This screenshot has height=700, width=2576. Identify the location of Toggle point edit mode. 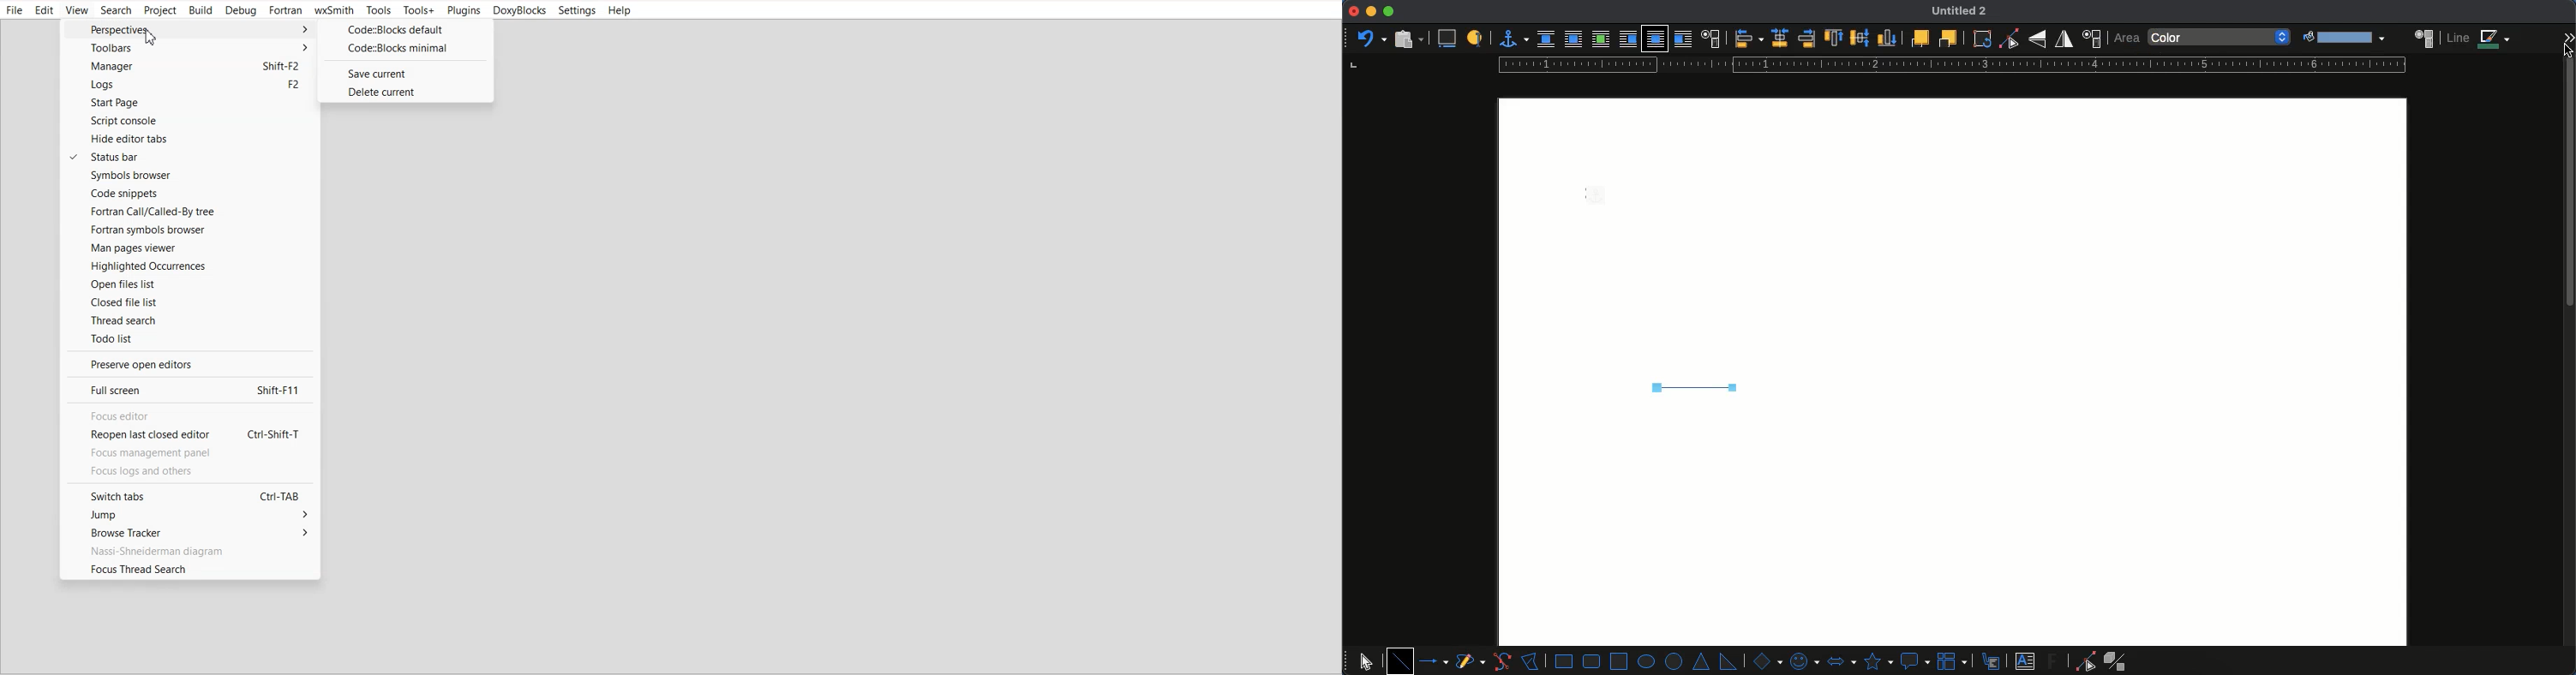
(2009, 39).